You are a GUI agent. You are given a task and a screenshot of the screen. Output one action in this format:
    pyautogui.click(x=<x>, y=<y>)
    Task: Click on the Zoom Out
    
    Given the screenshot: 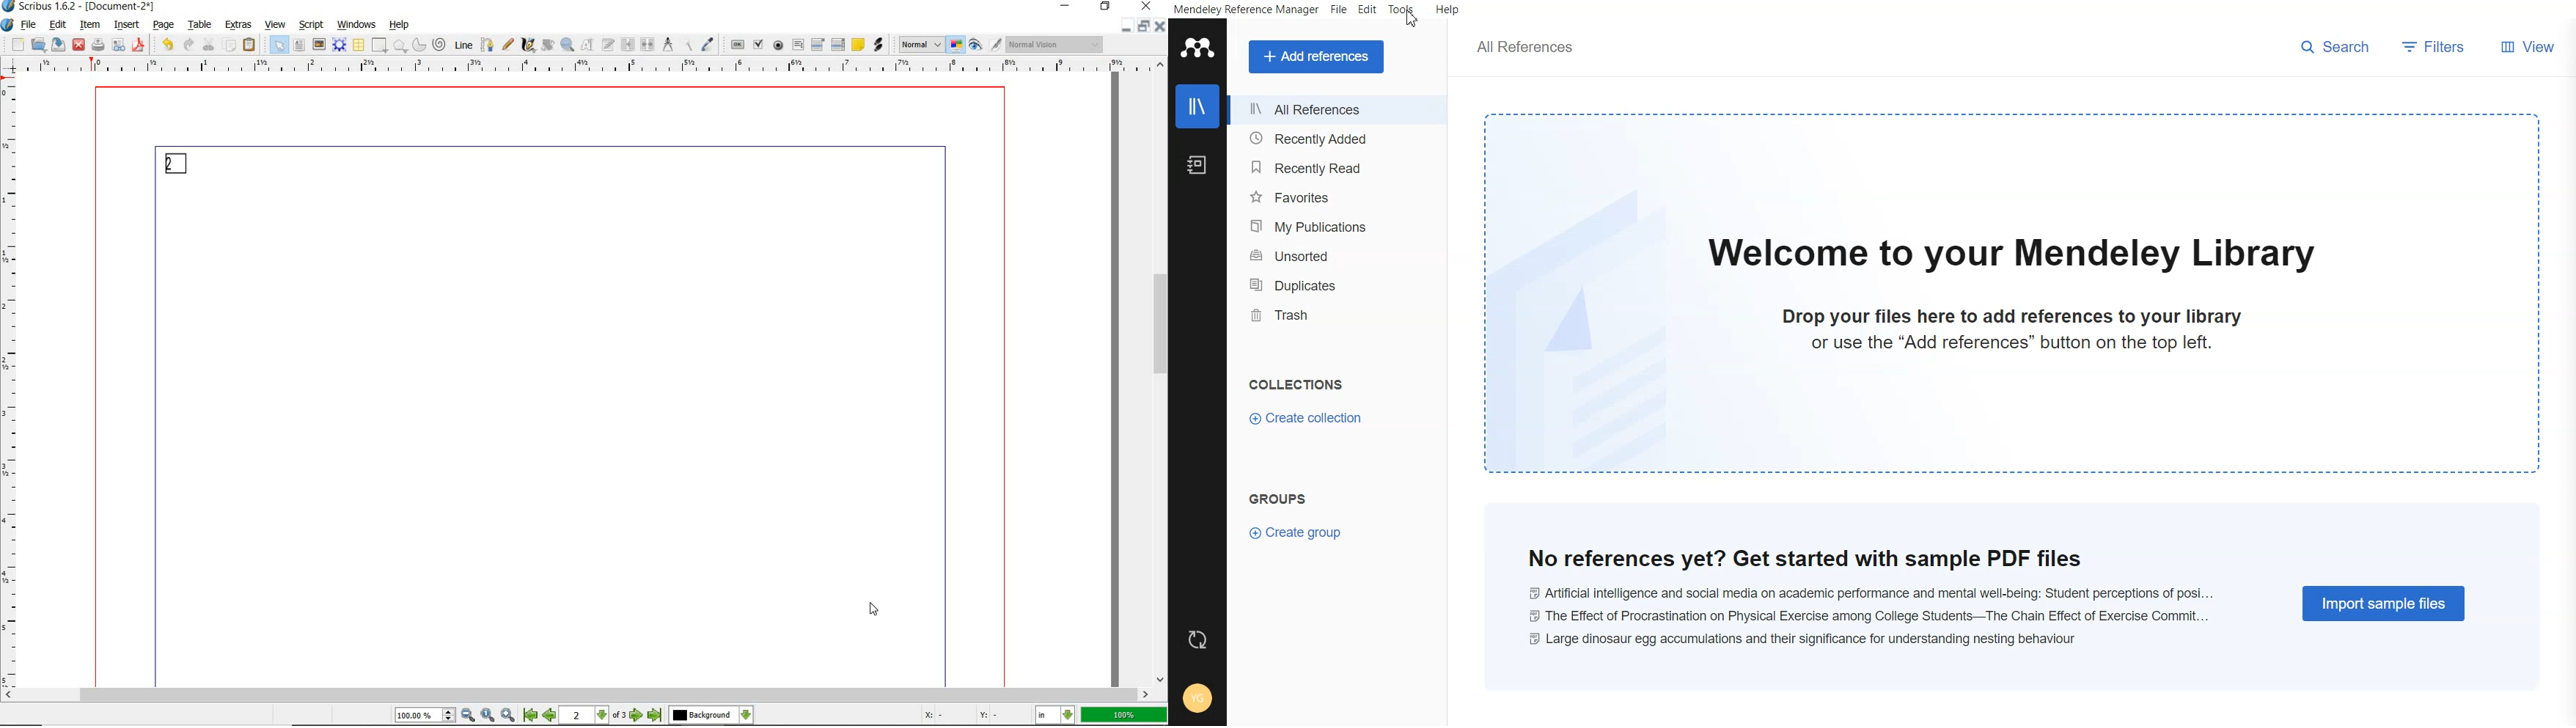 What is the action you would take?
    pyautogui.click(x=469, y=716)
    